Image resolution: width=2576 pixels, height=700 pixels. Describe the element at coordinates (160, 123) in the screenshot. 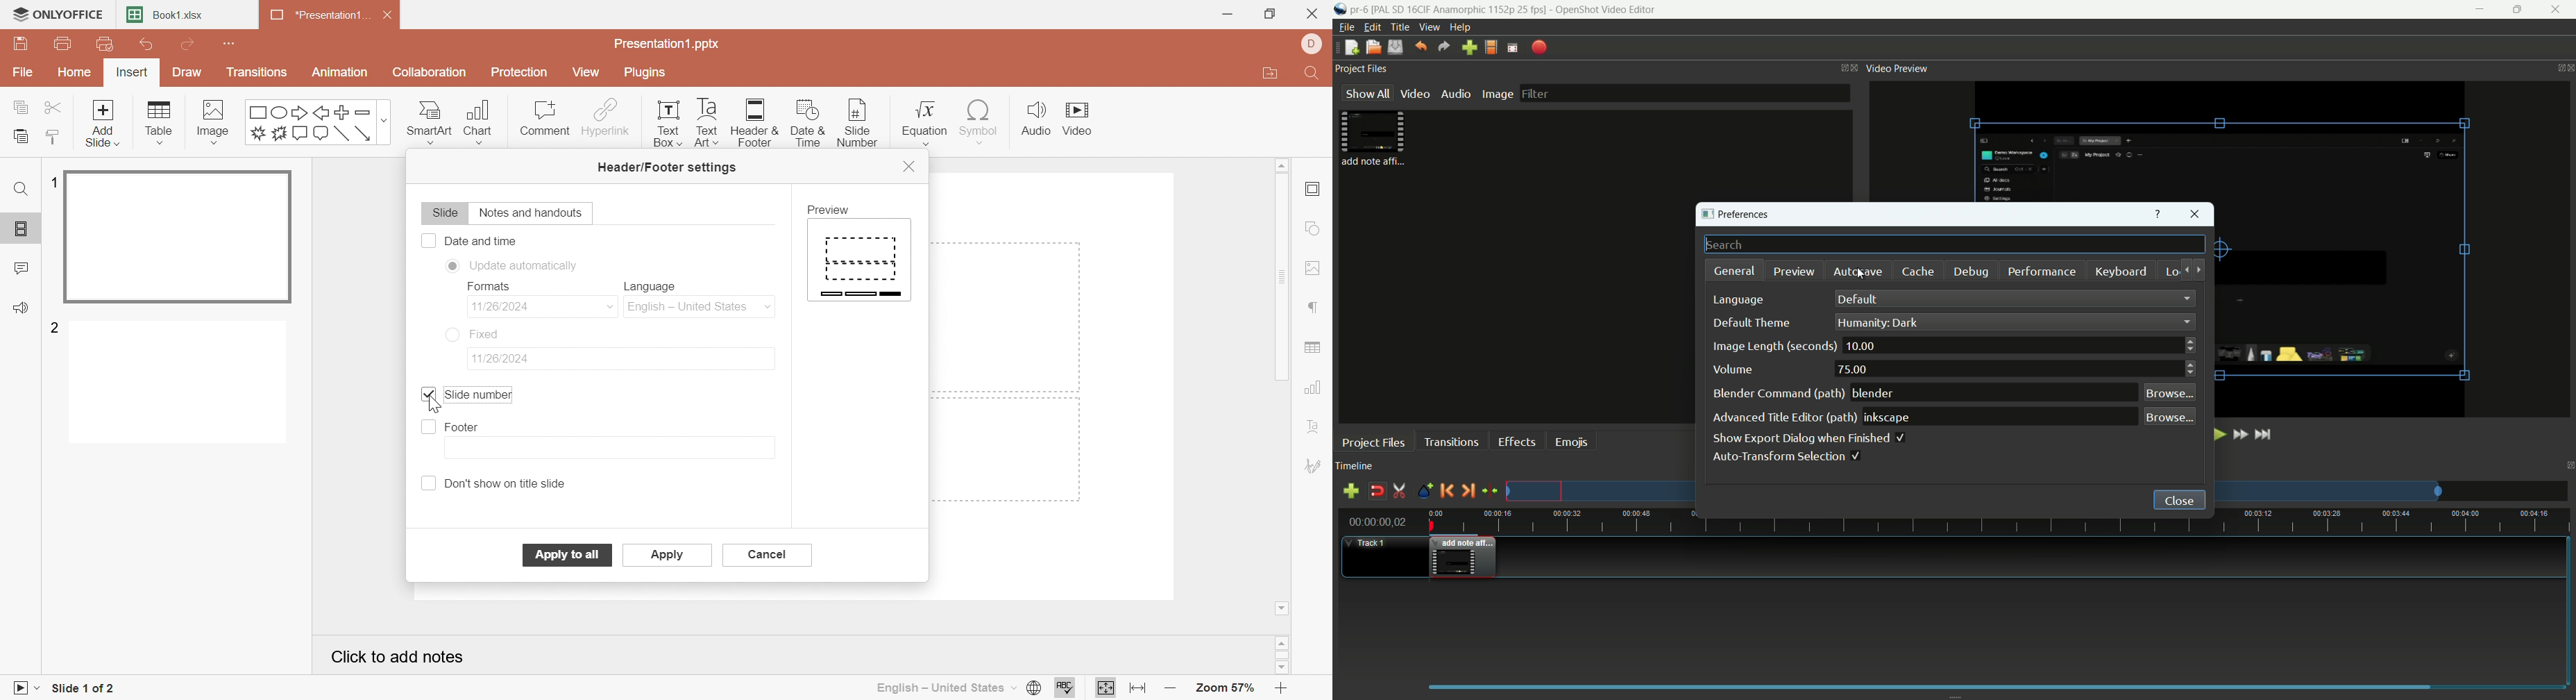

I see `Table` at that location.